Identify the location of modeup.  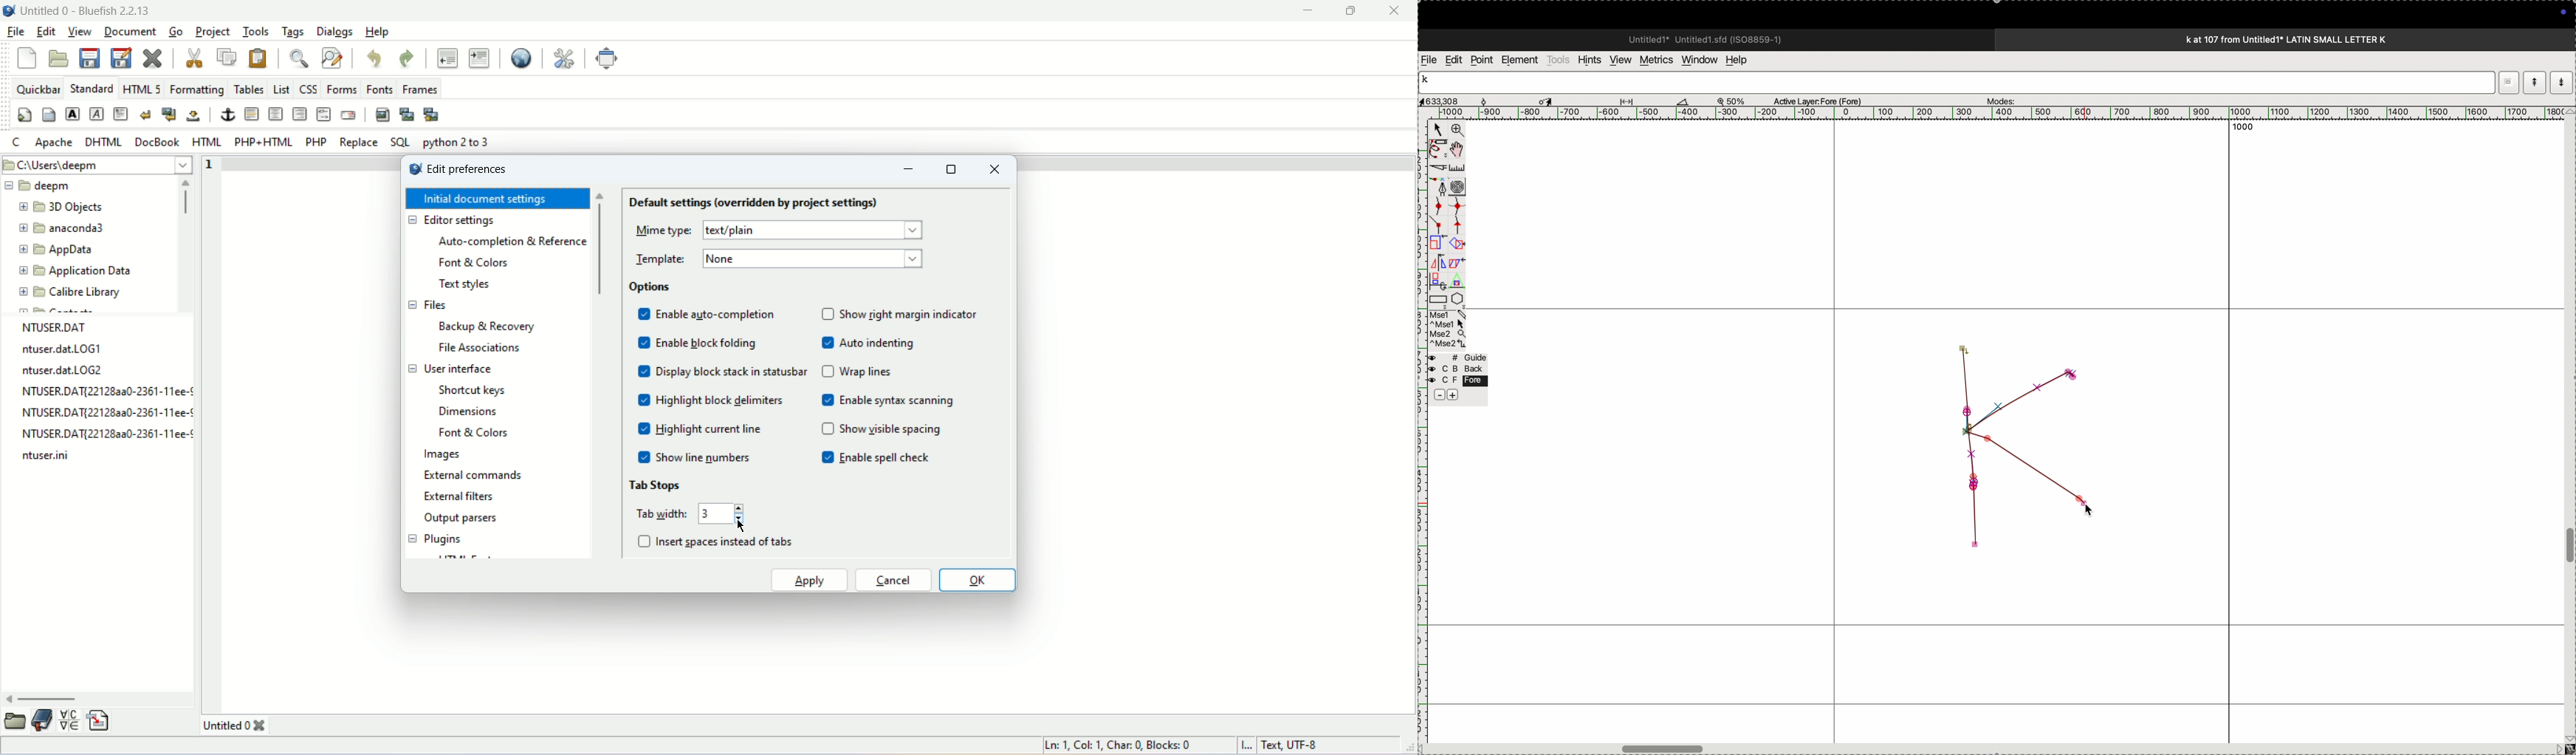
(2535, 82).